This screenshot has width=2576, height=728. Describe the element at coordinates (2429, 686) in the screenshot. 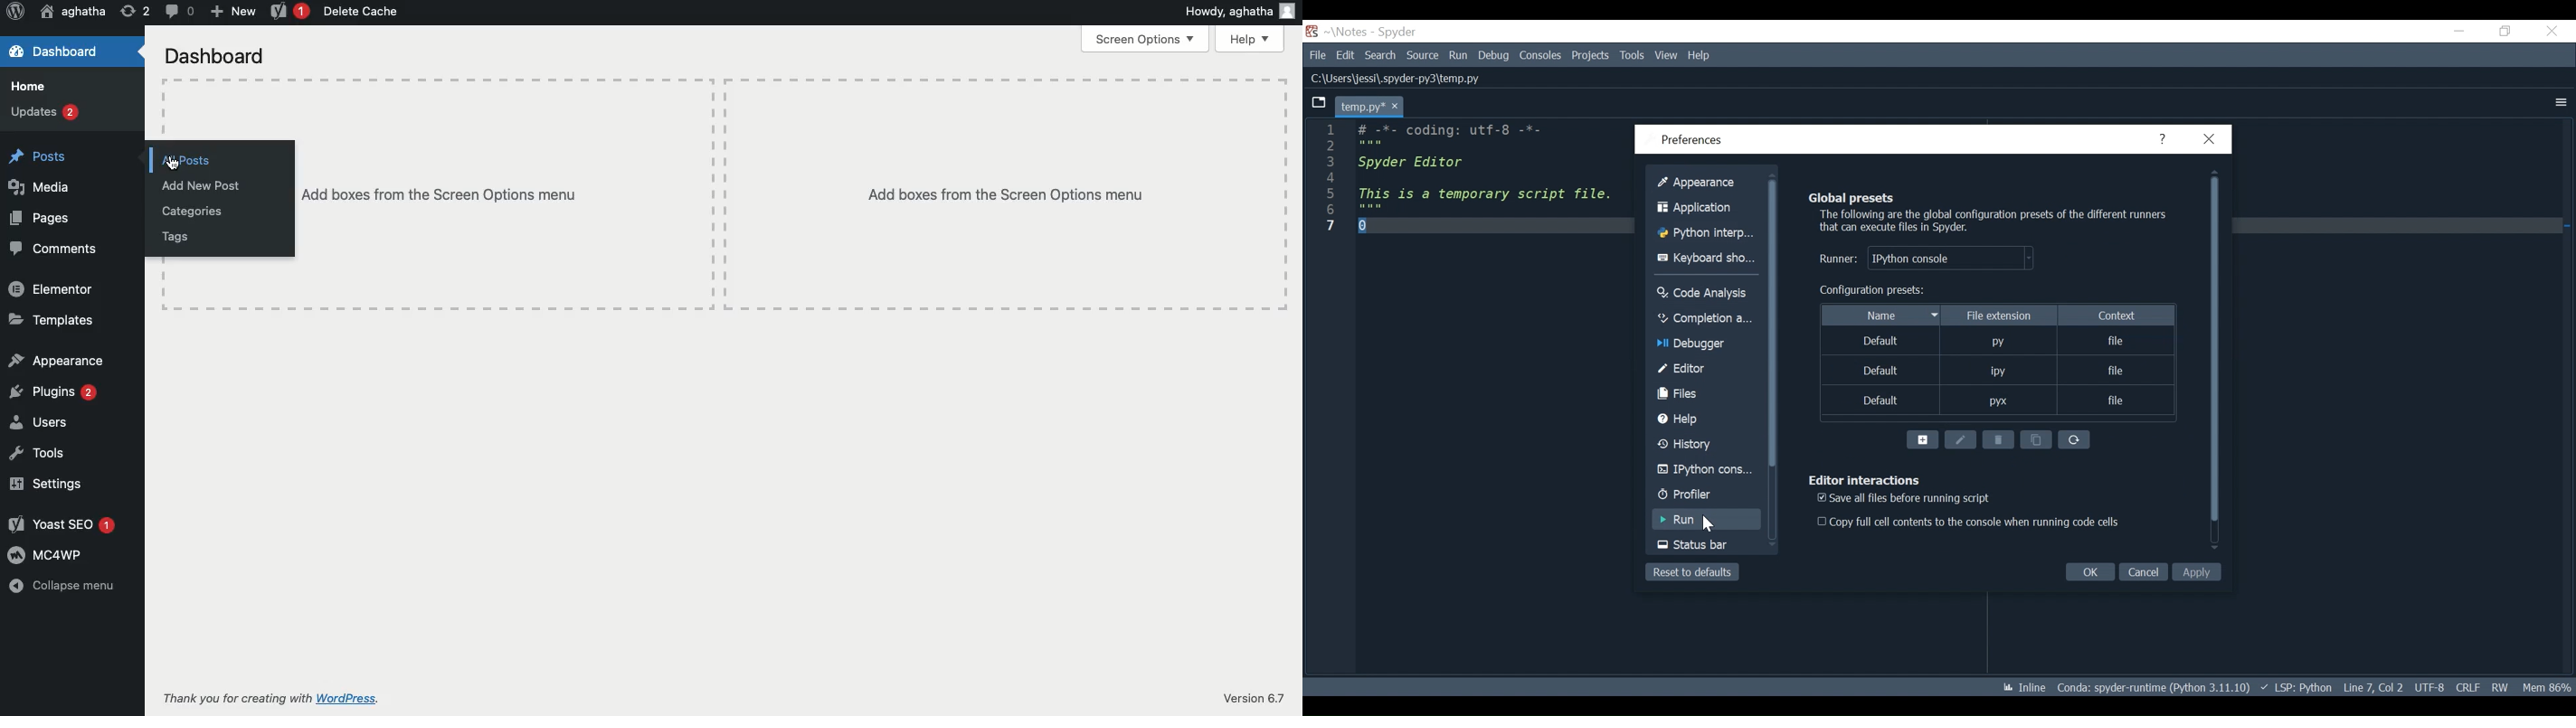

I see `File Encoding` at that location.